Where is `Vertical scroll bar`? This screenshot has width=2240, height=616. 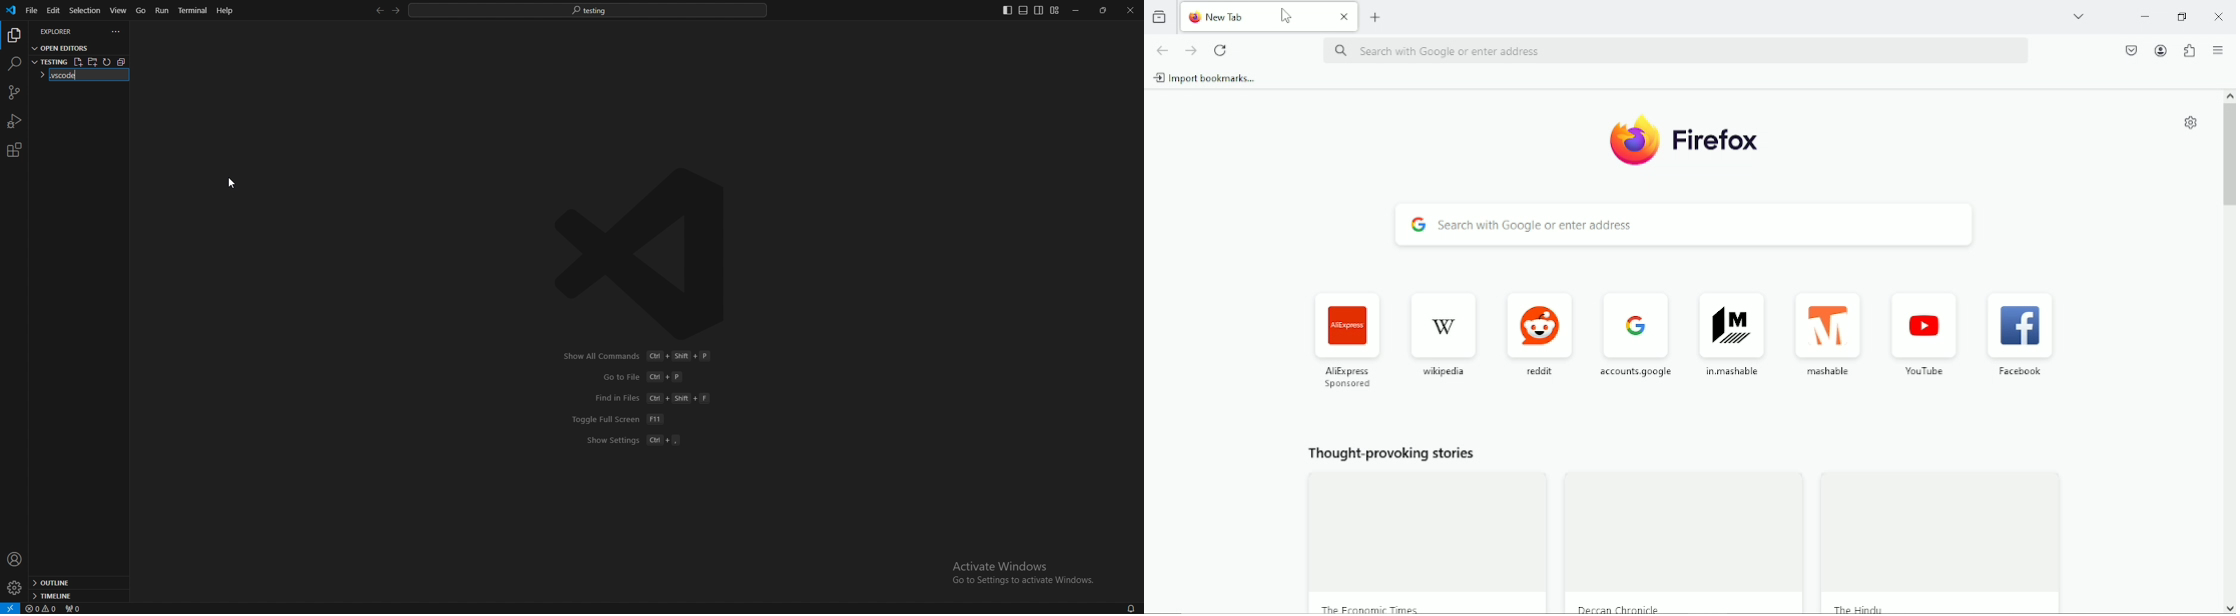 Vertical scroll bar is located at coordinates (2229, 153).